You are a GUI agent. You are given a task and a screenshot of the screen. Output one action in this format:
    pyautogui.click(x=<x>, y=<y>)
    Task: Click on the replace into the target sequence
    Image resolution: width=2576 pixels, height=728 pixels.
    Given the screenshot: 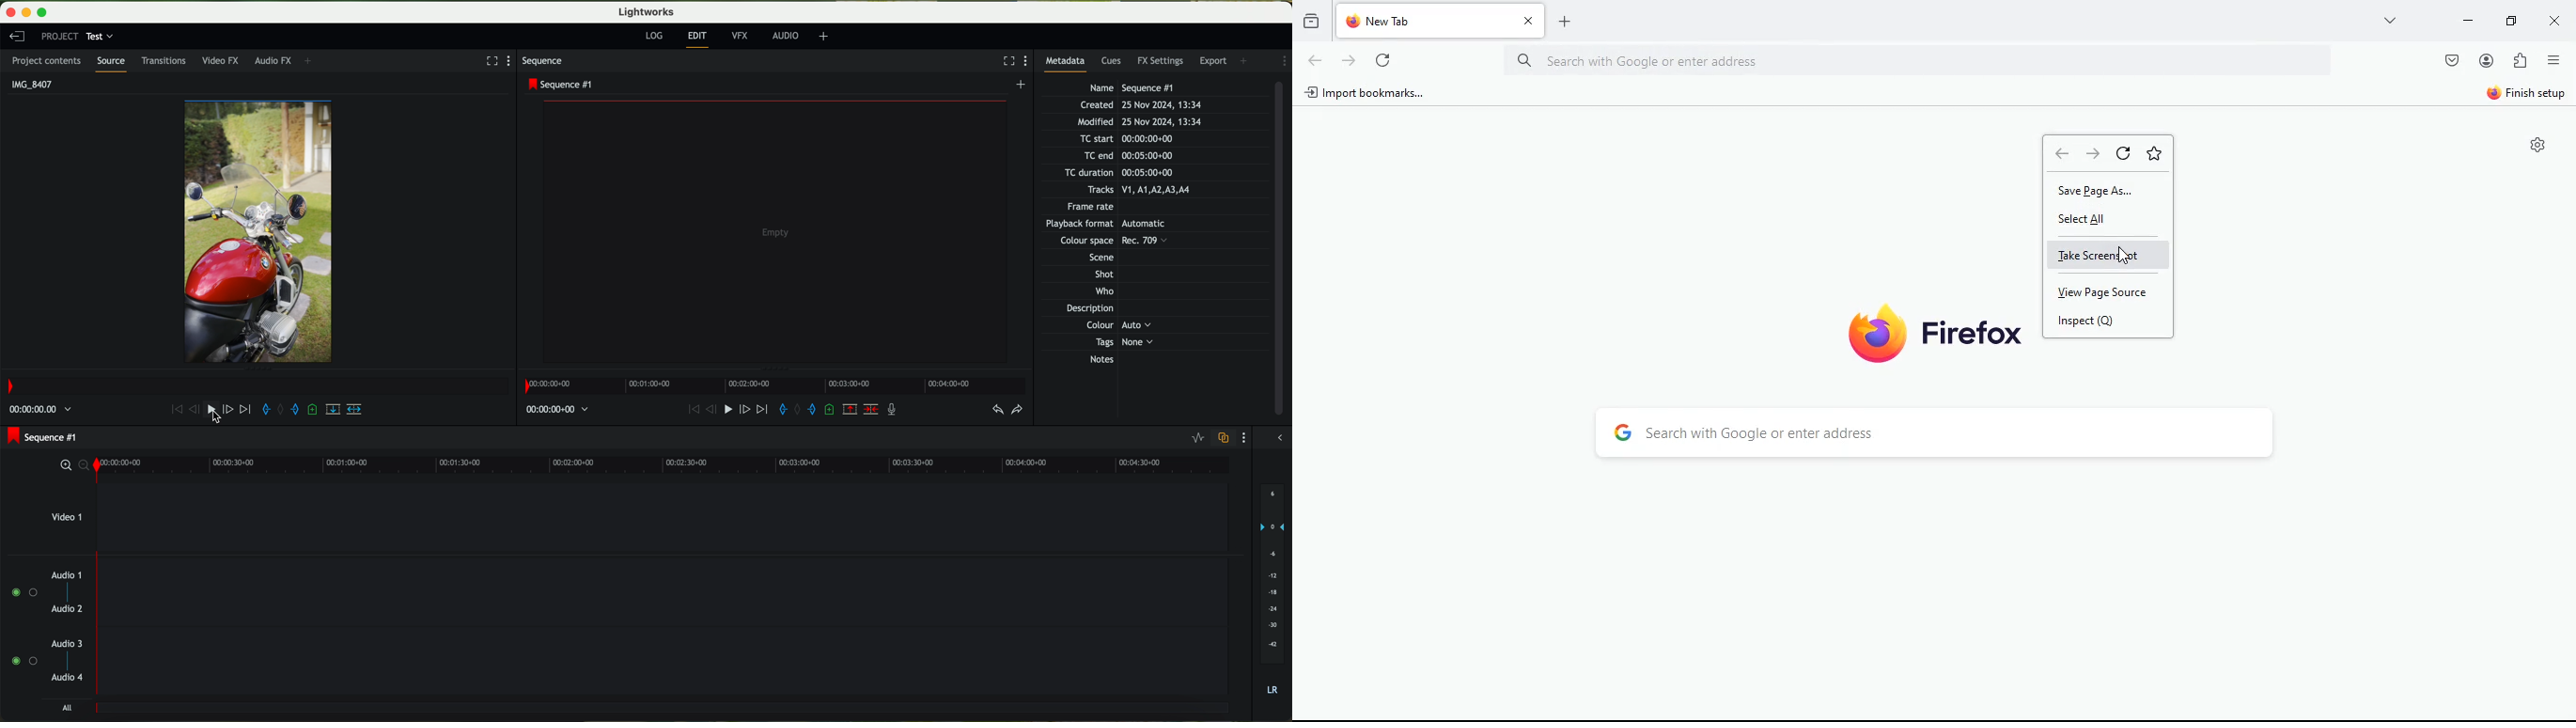 What is the action you would take?
    pyautogui.click(x=333, y=411)
    